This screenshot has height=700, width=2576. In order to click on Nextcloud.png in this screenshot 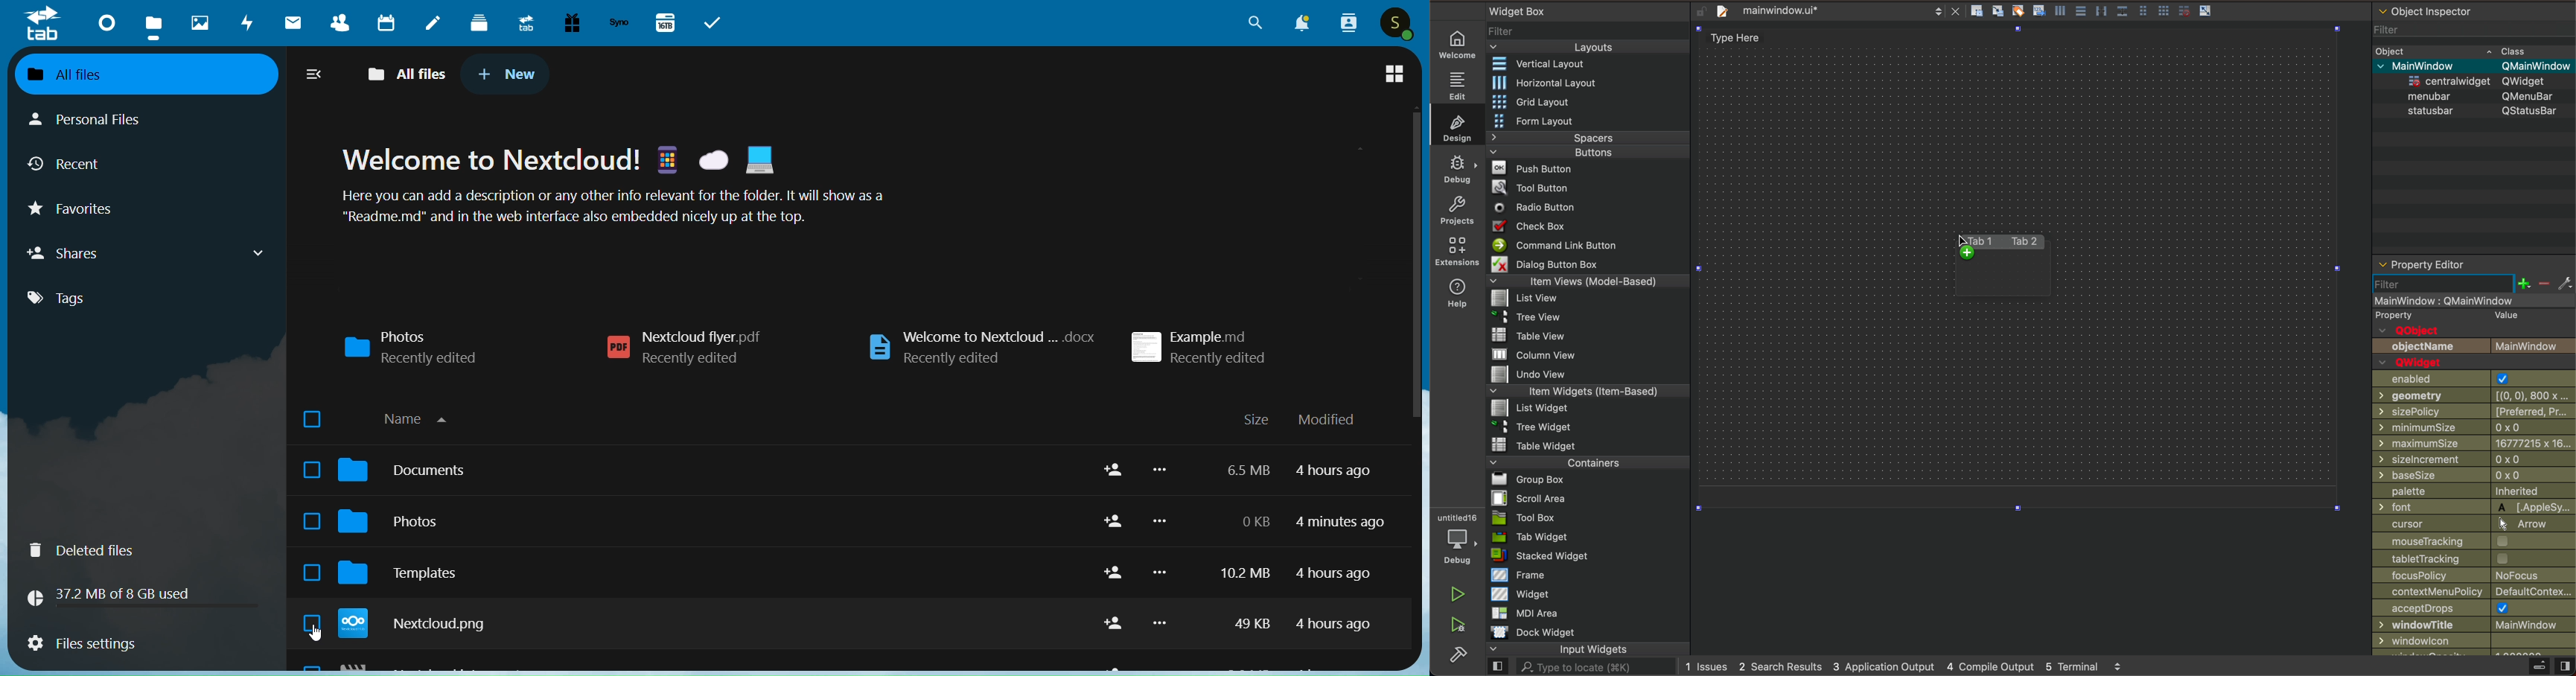, I will do `click(712, 623)`.